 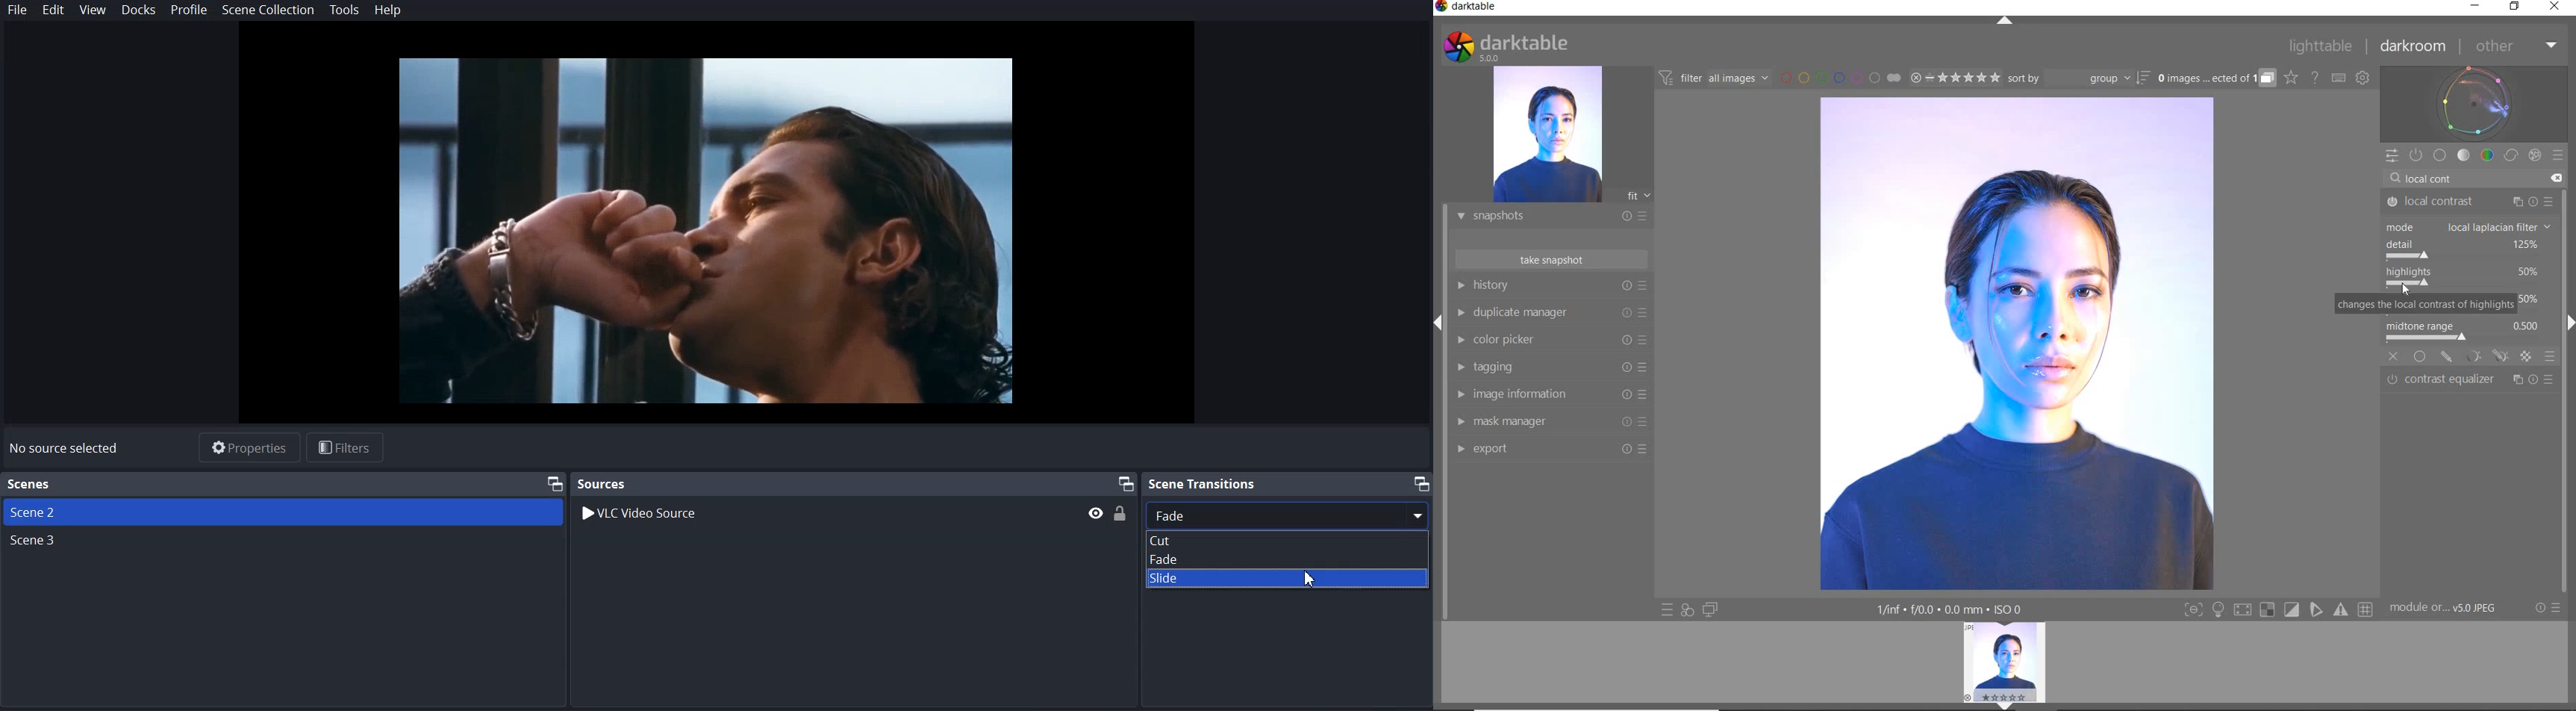 What do you see at coordinates (2243, 612) in the screenshot?
I see `Button` at bounding box center [2243, 612].